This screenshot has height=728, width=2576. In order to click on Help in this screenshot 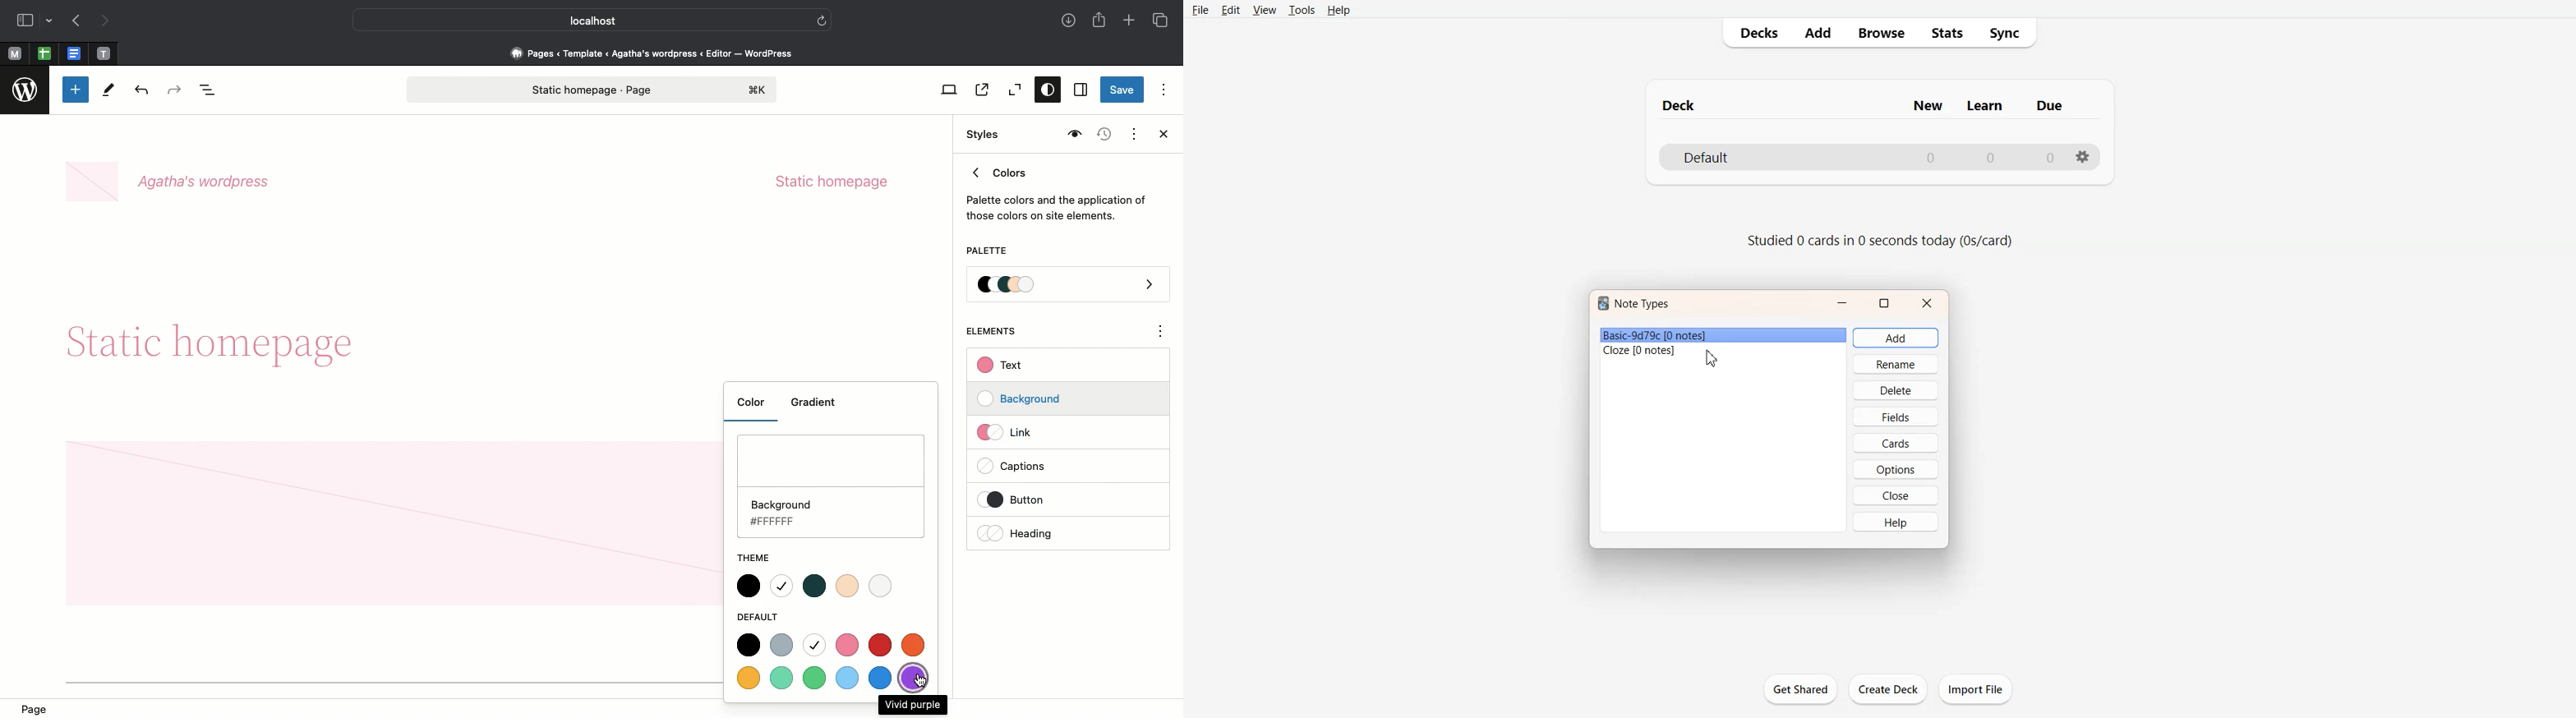, I will do `click(1896, 521)`.